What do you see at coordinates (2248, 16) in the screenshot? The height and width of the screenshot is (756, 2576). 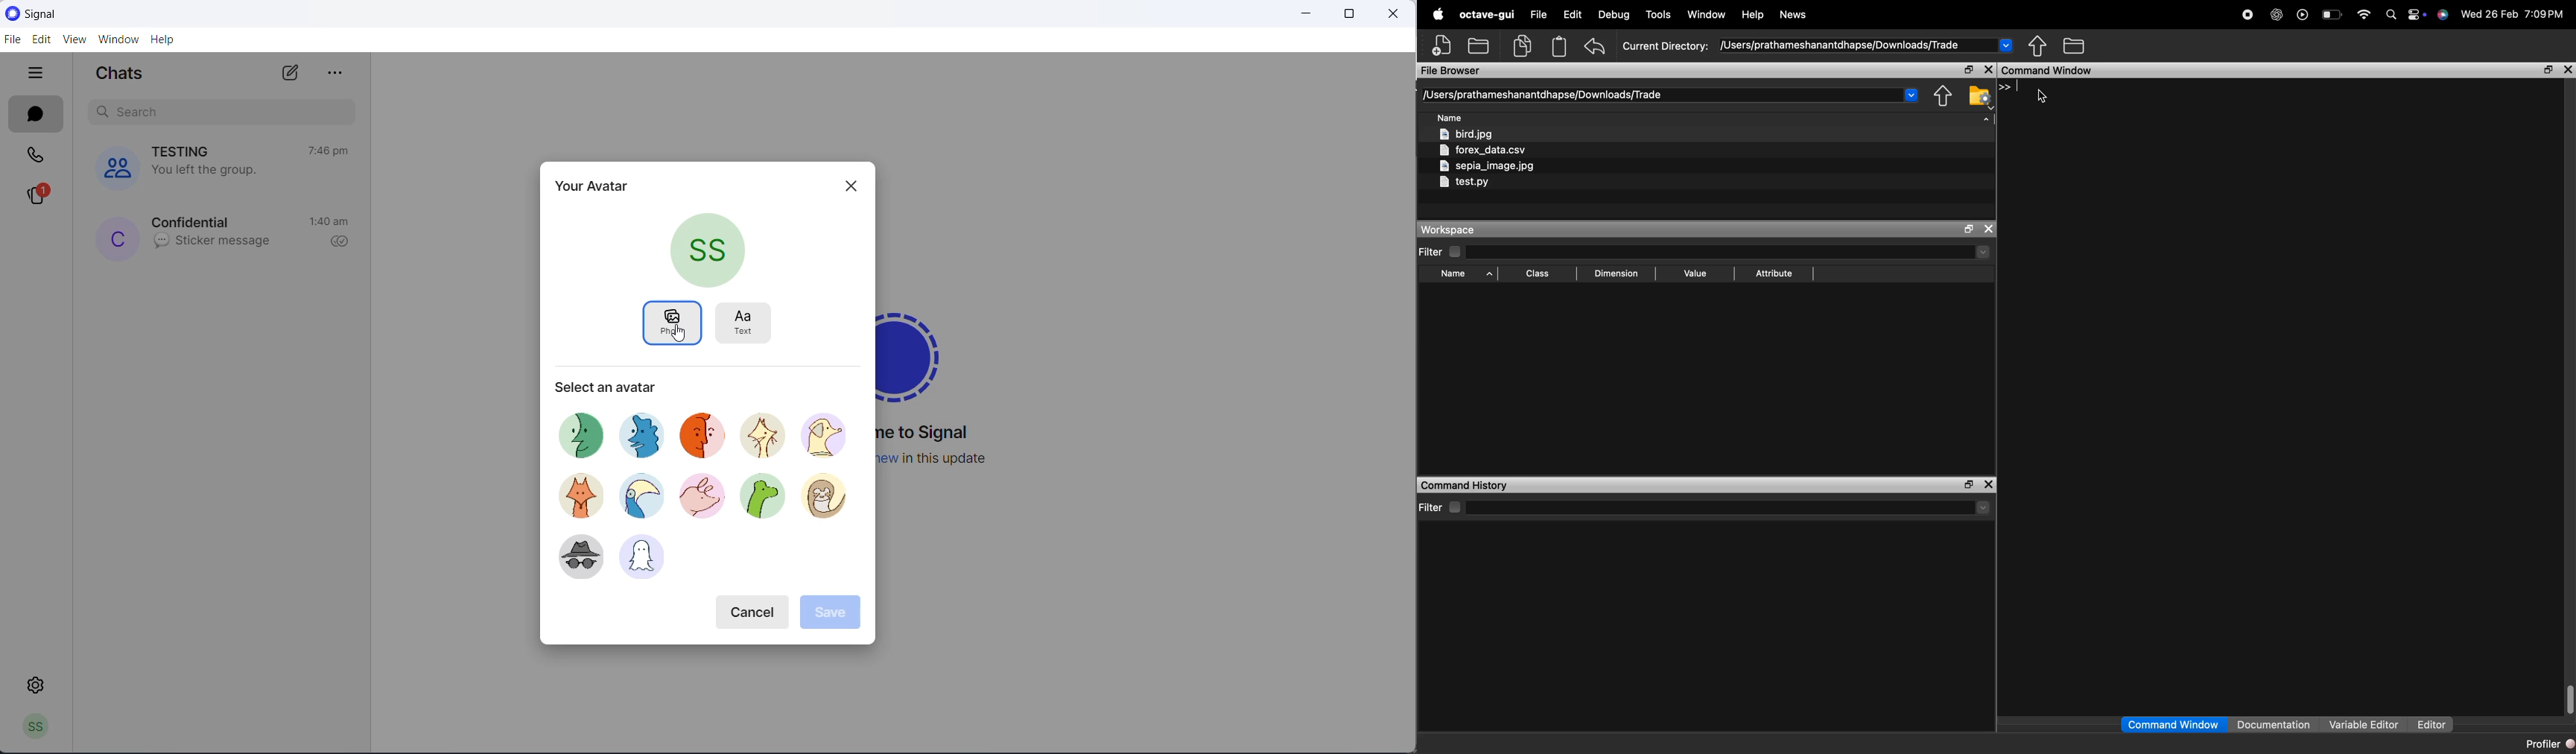 I see `record` at bounding box center [2248, 16].